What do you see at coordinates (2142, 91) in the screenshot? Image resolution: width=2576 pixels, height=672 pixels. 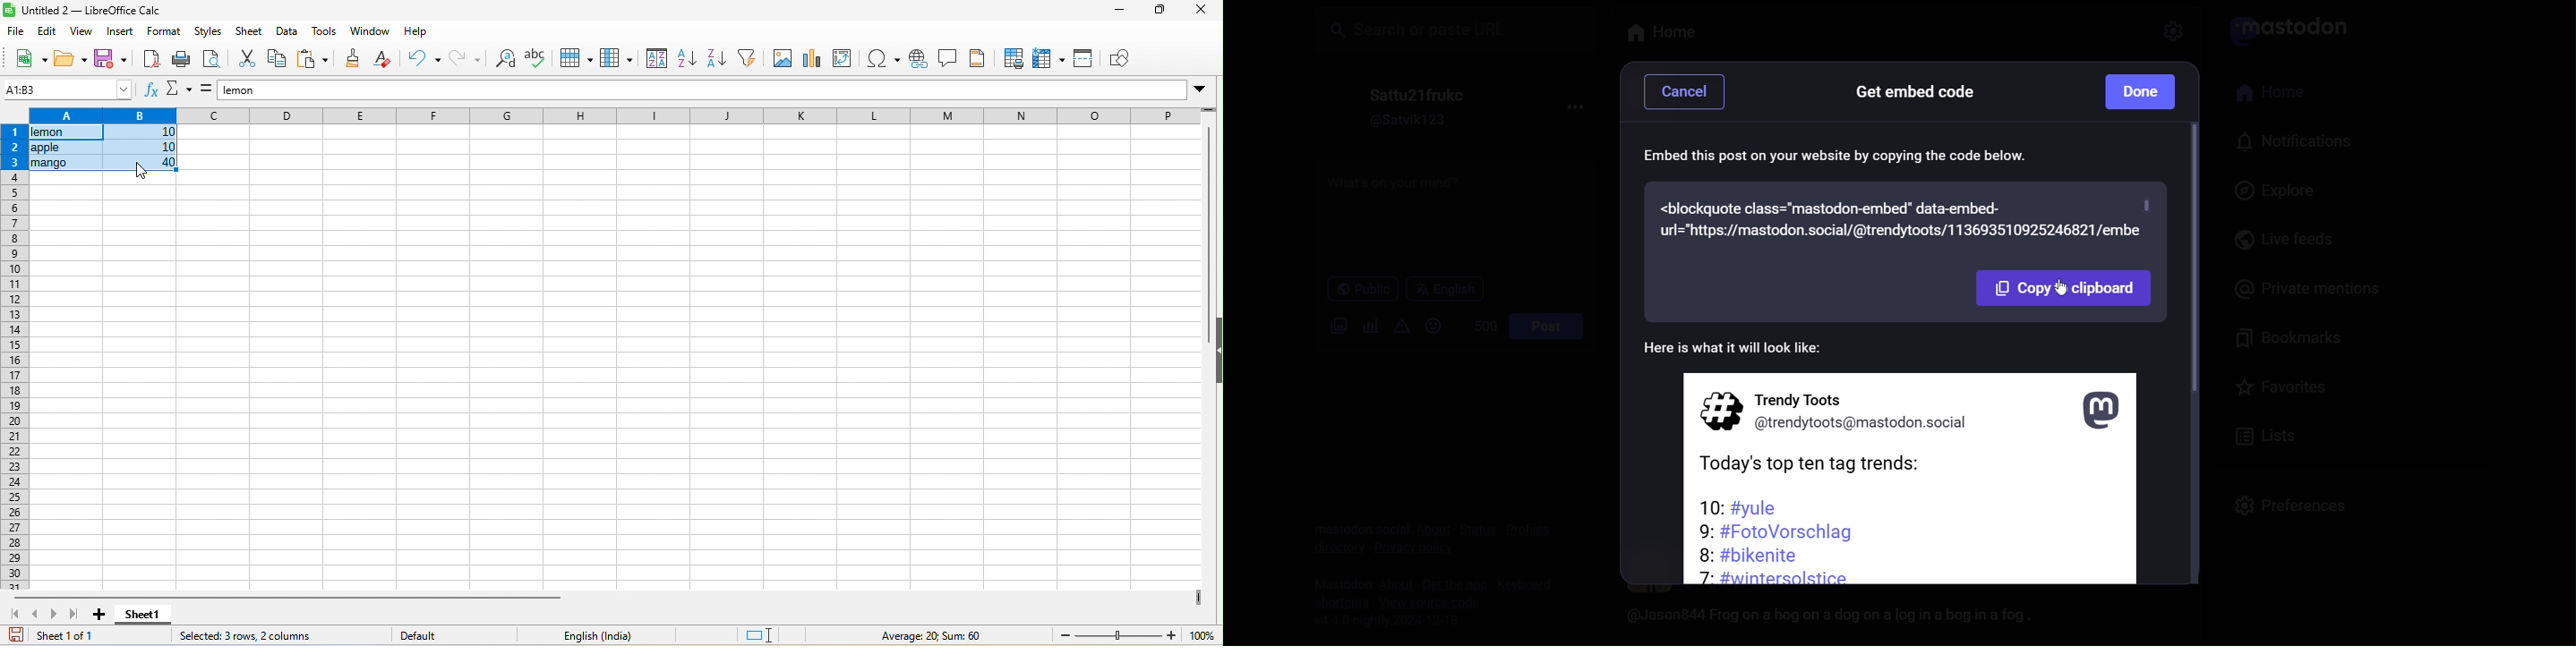 I see `done` at bounding box center [2142, 91].